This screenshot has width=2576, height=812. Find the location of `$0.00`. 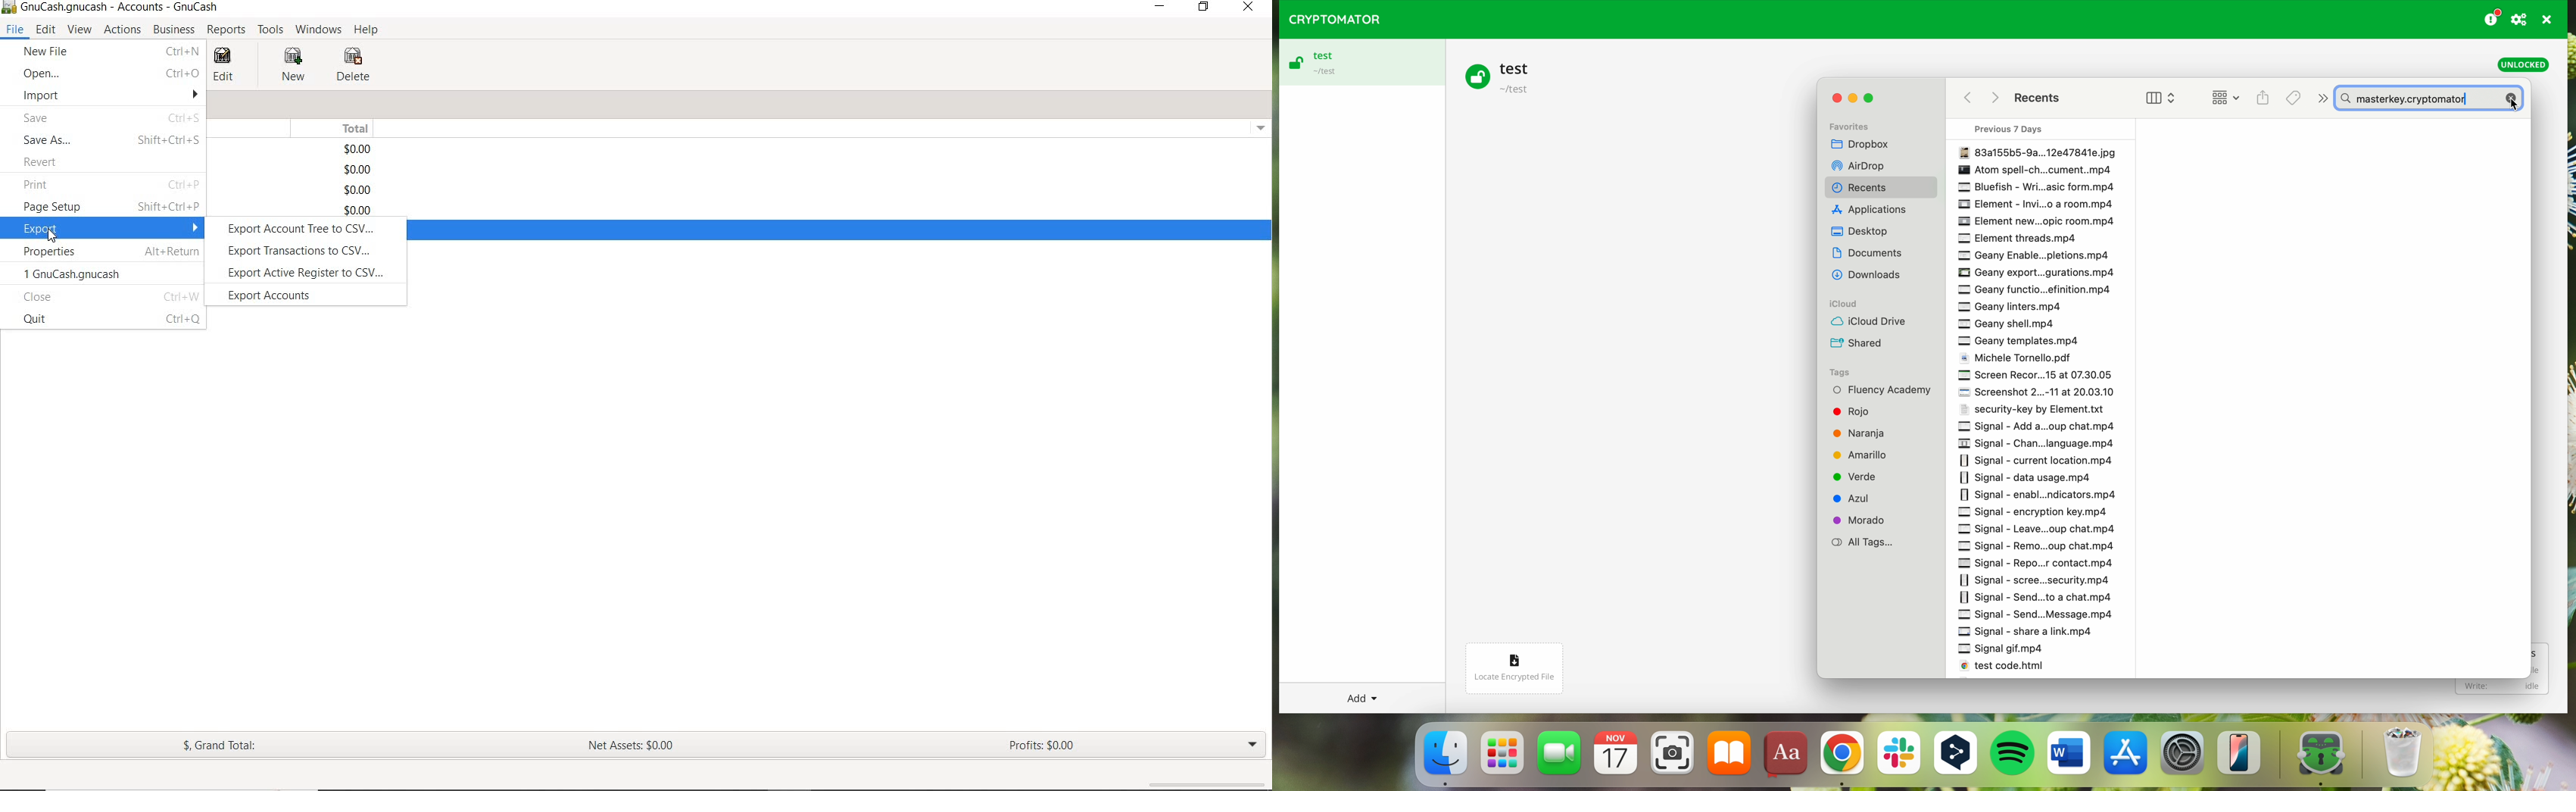

$0.00 is located at coordinates (357, 148).